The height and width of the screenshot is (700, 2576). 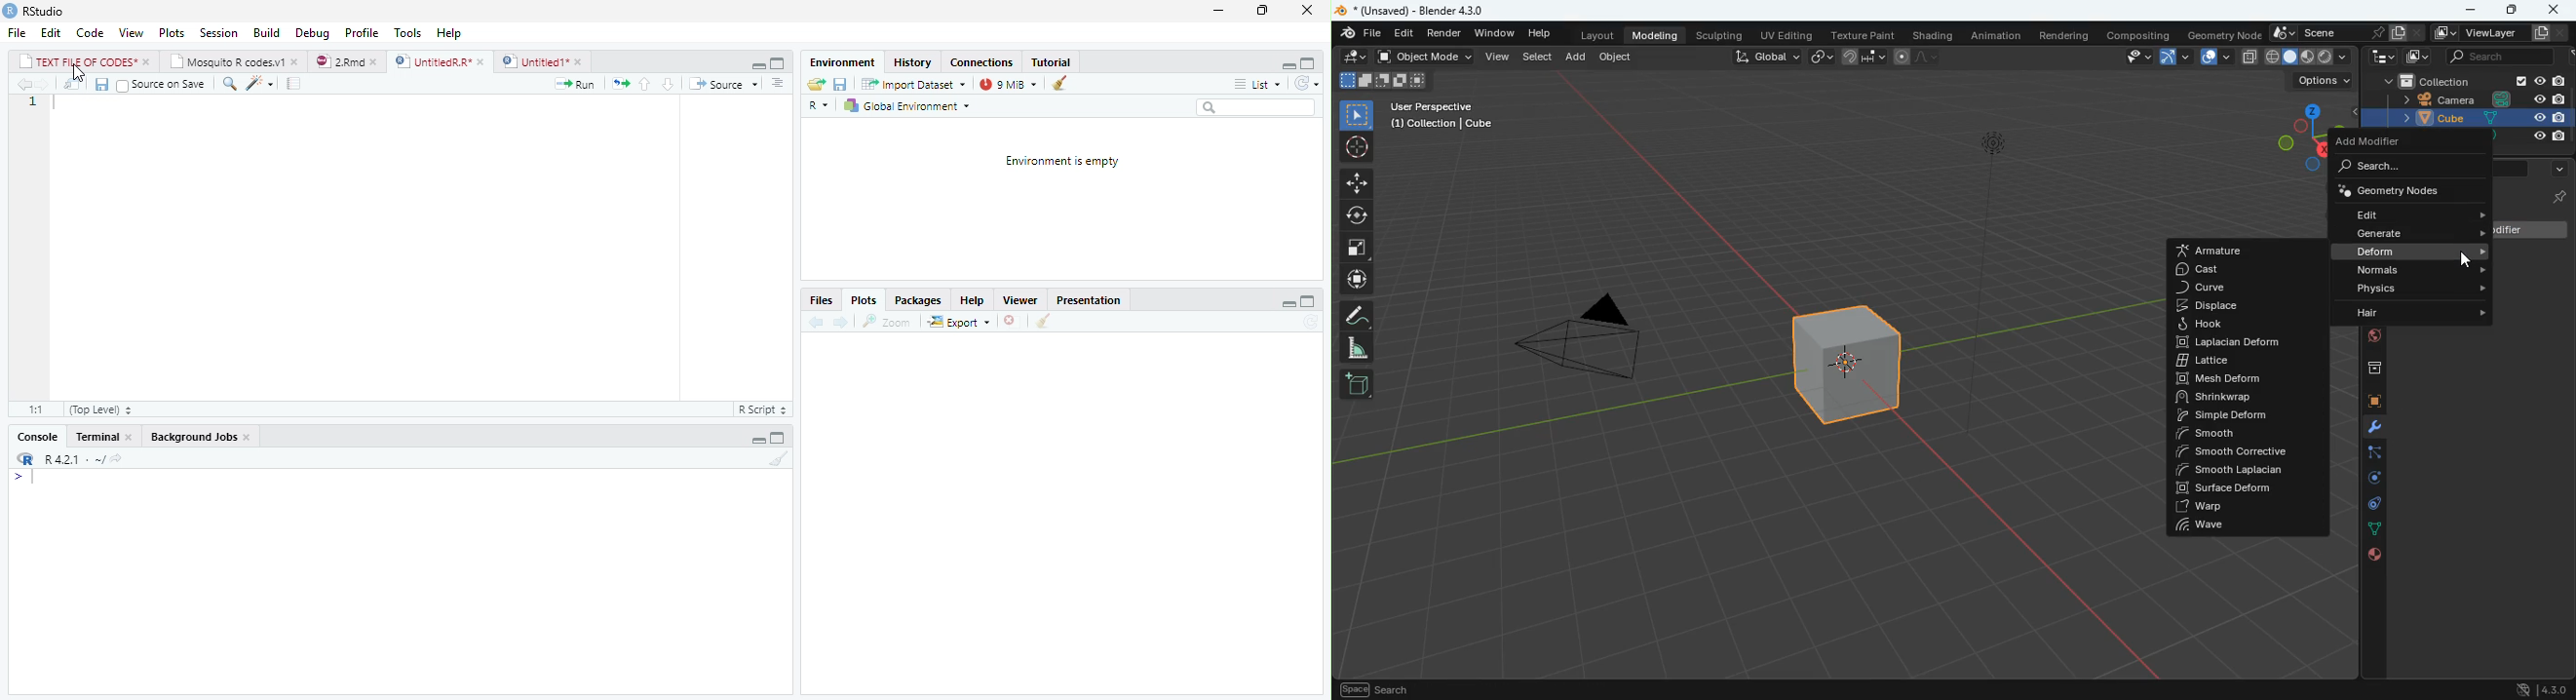 What do you see at coordinates (757, 439) in the screenshot?
I see `hide r script` at bounding box center [757, 439].